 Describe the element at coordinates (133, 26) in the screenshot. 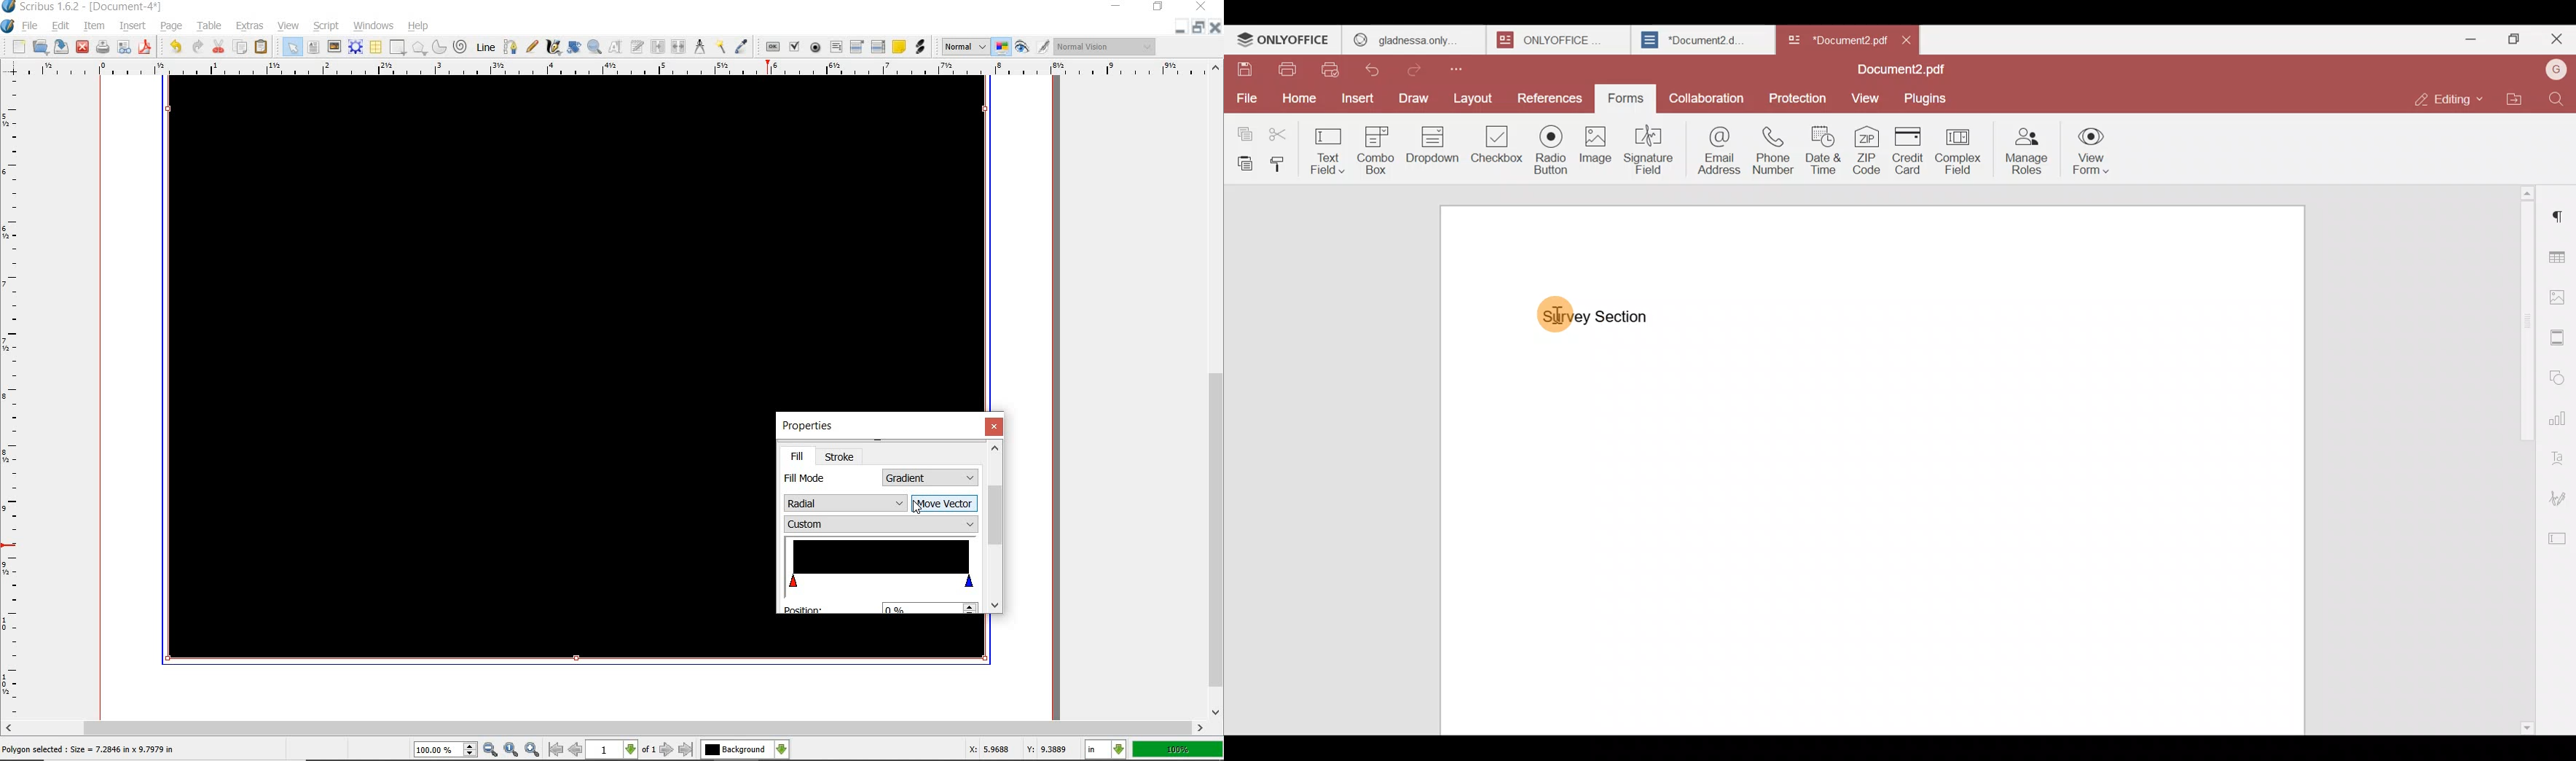

I see `insert` at that location.